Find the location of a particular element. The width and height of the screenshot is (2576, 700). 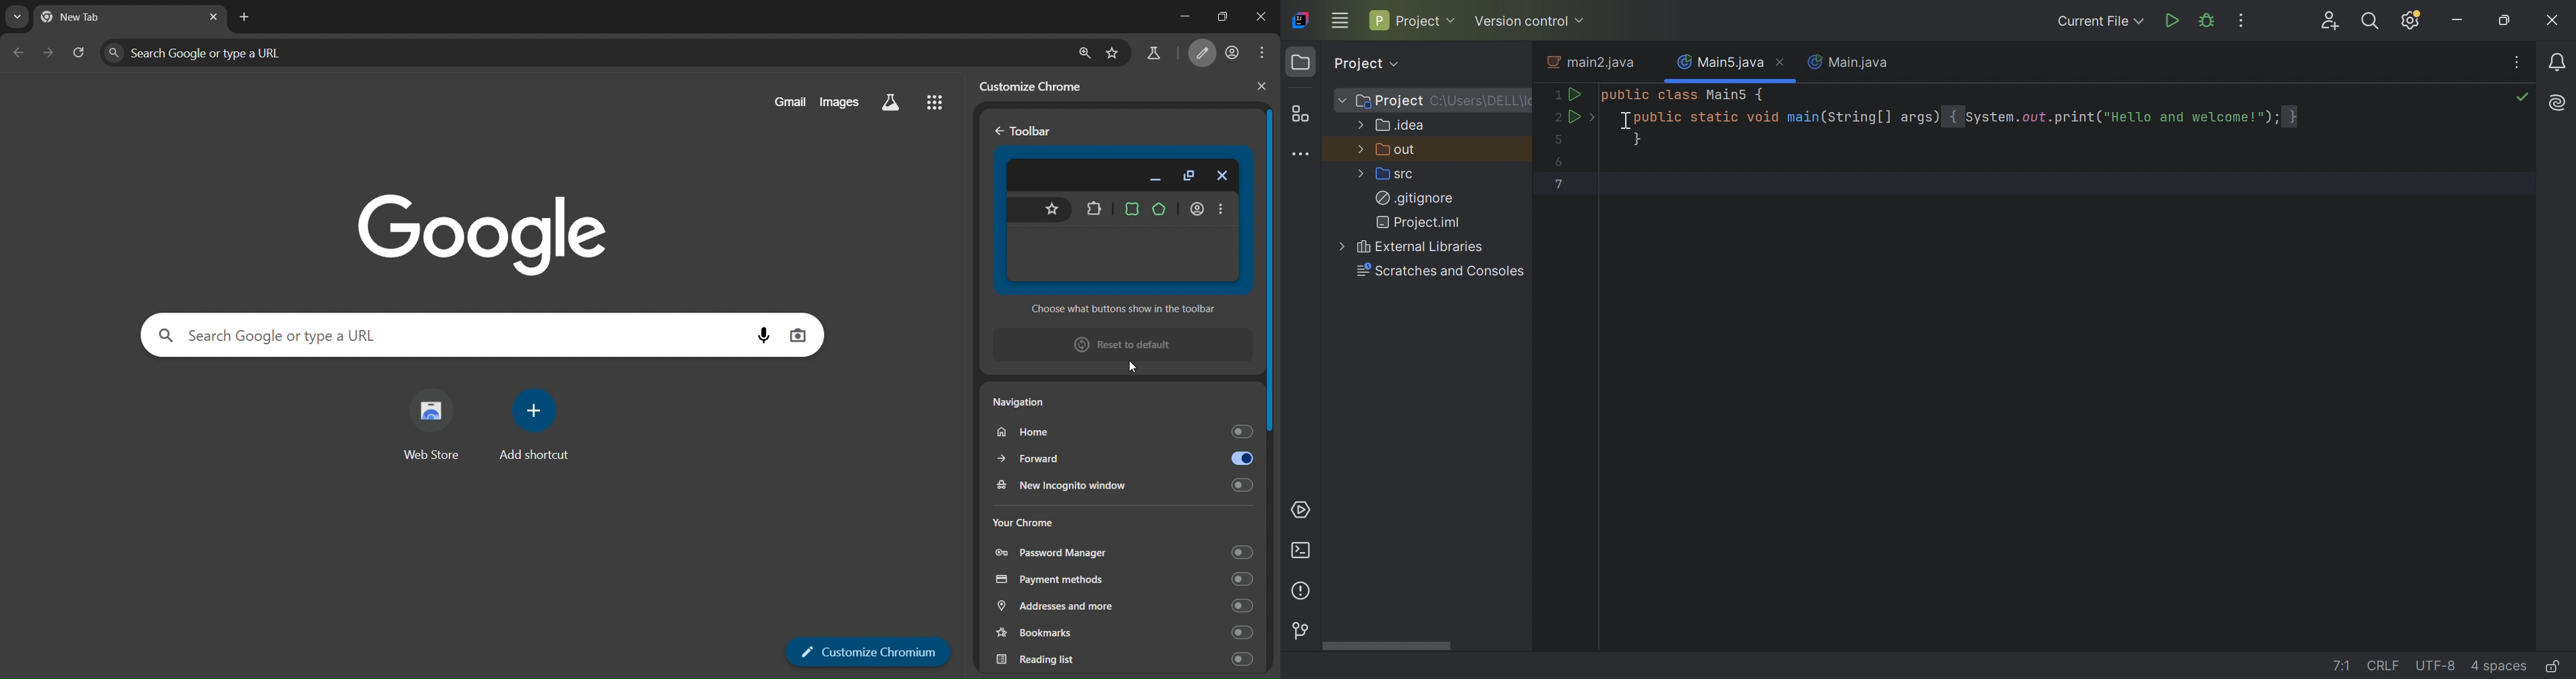

5 is located at coordinates (1559, 140).